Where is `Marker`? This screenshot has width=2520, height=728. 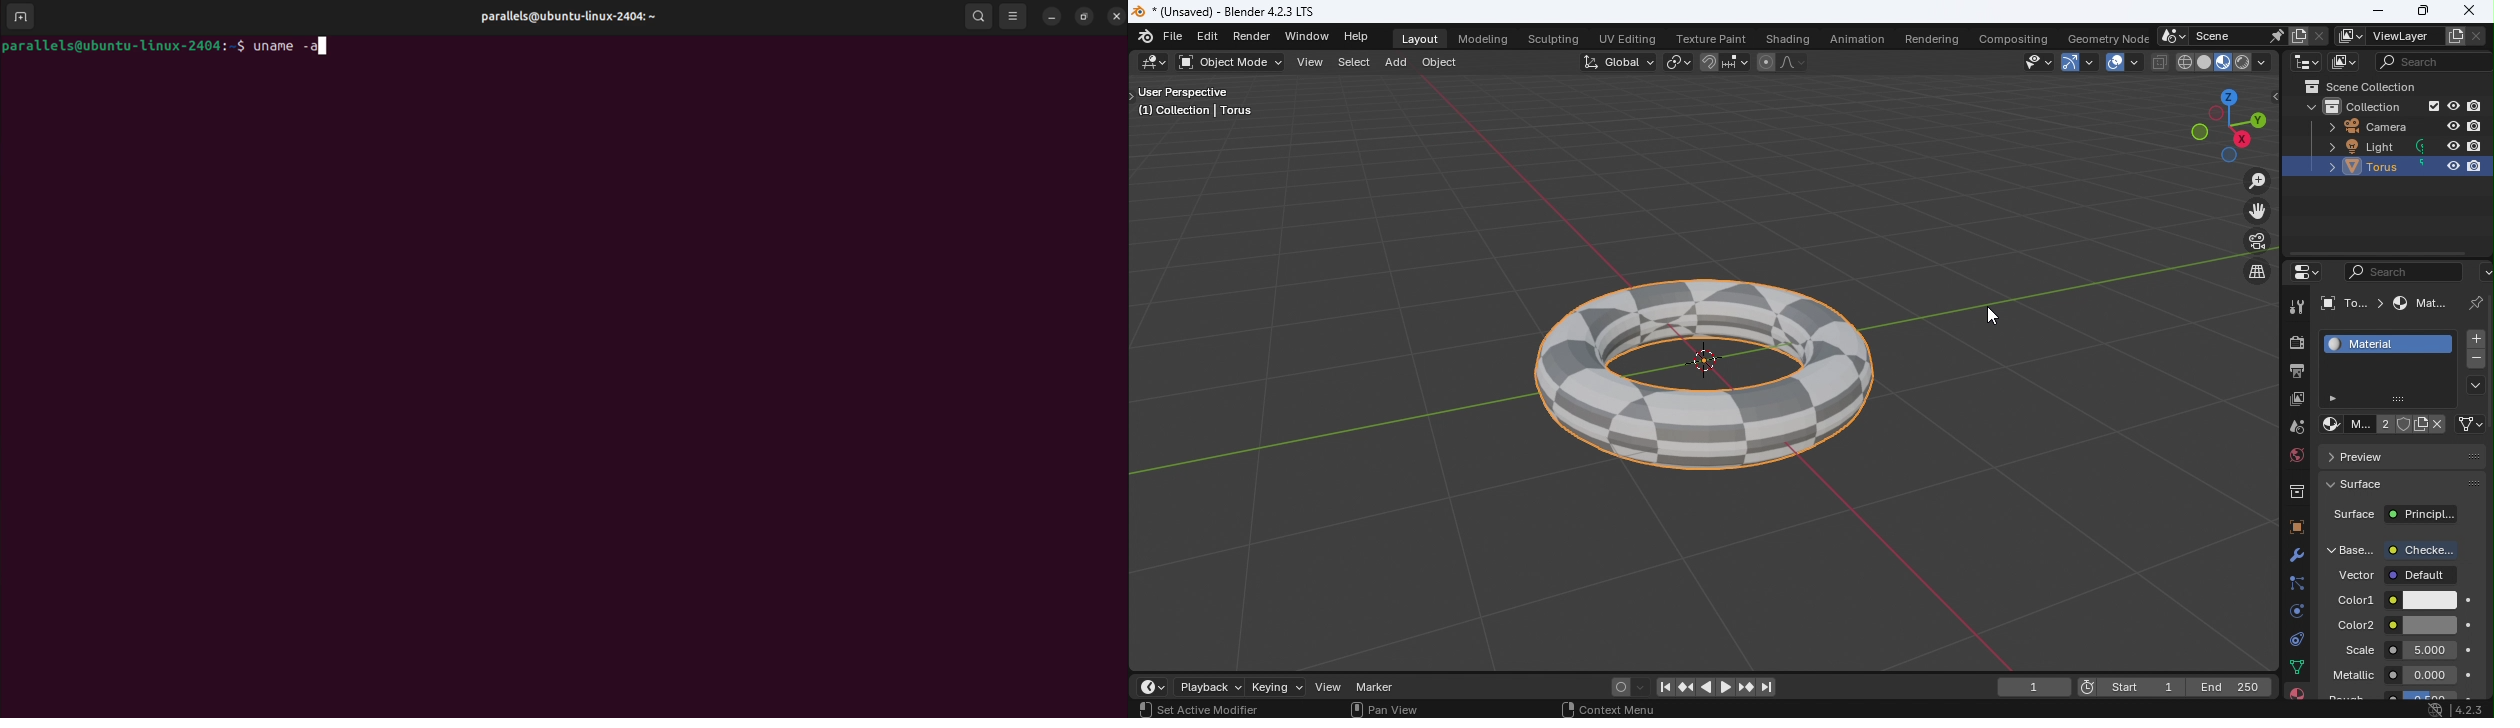 Marker is located at coordinates (1375, 688).